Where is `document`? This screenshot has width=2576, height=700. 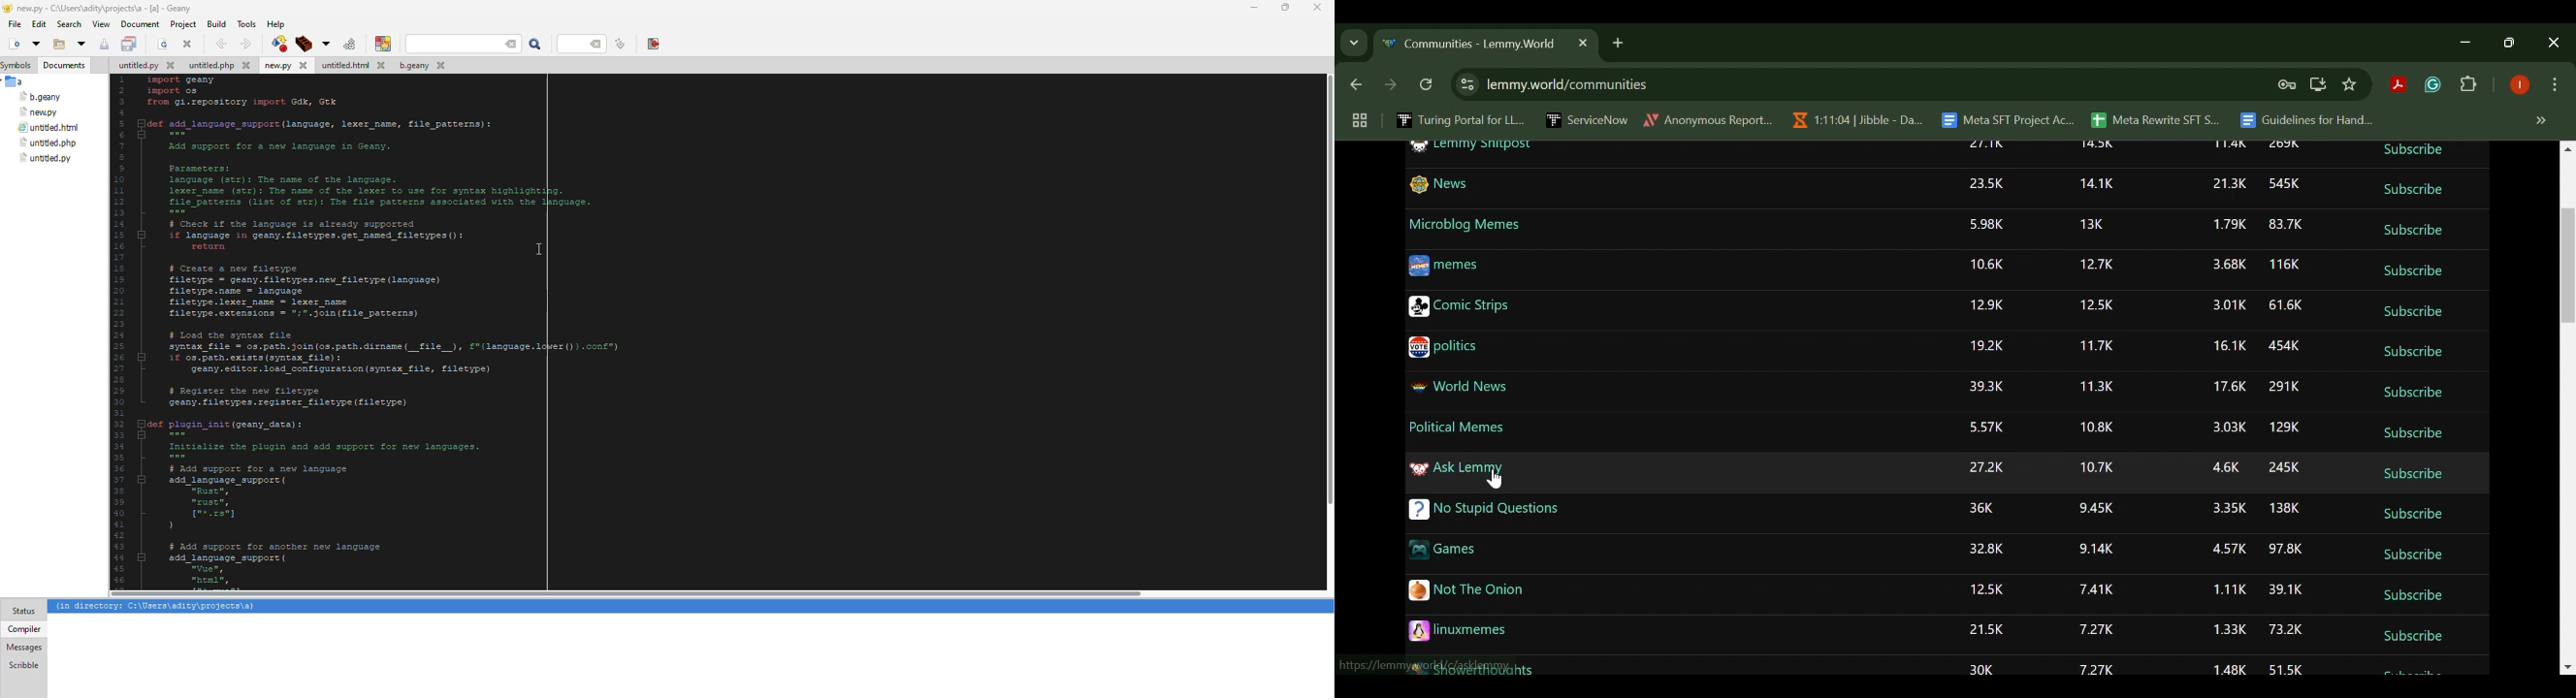
document is located at coordinates (65, 65).